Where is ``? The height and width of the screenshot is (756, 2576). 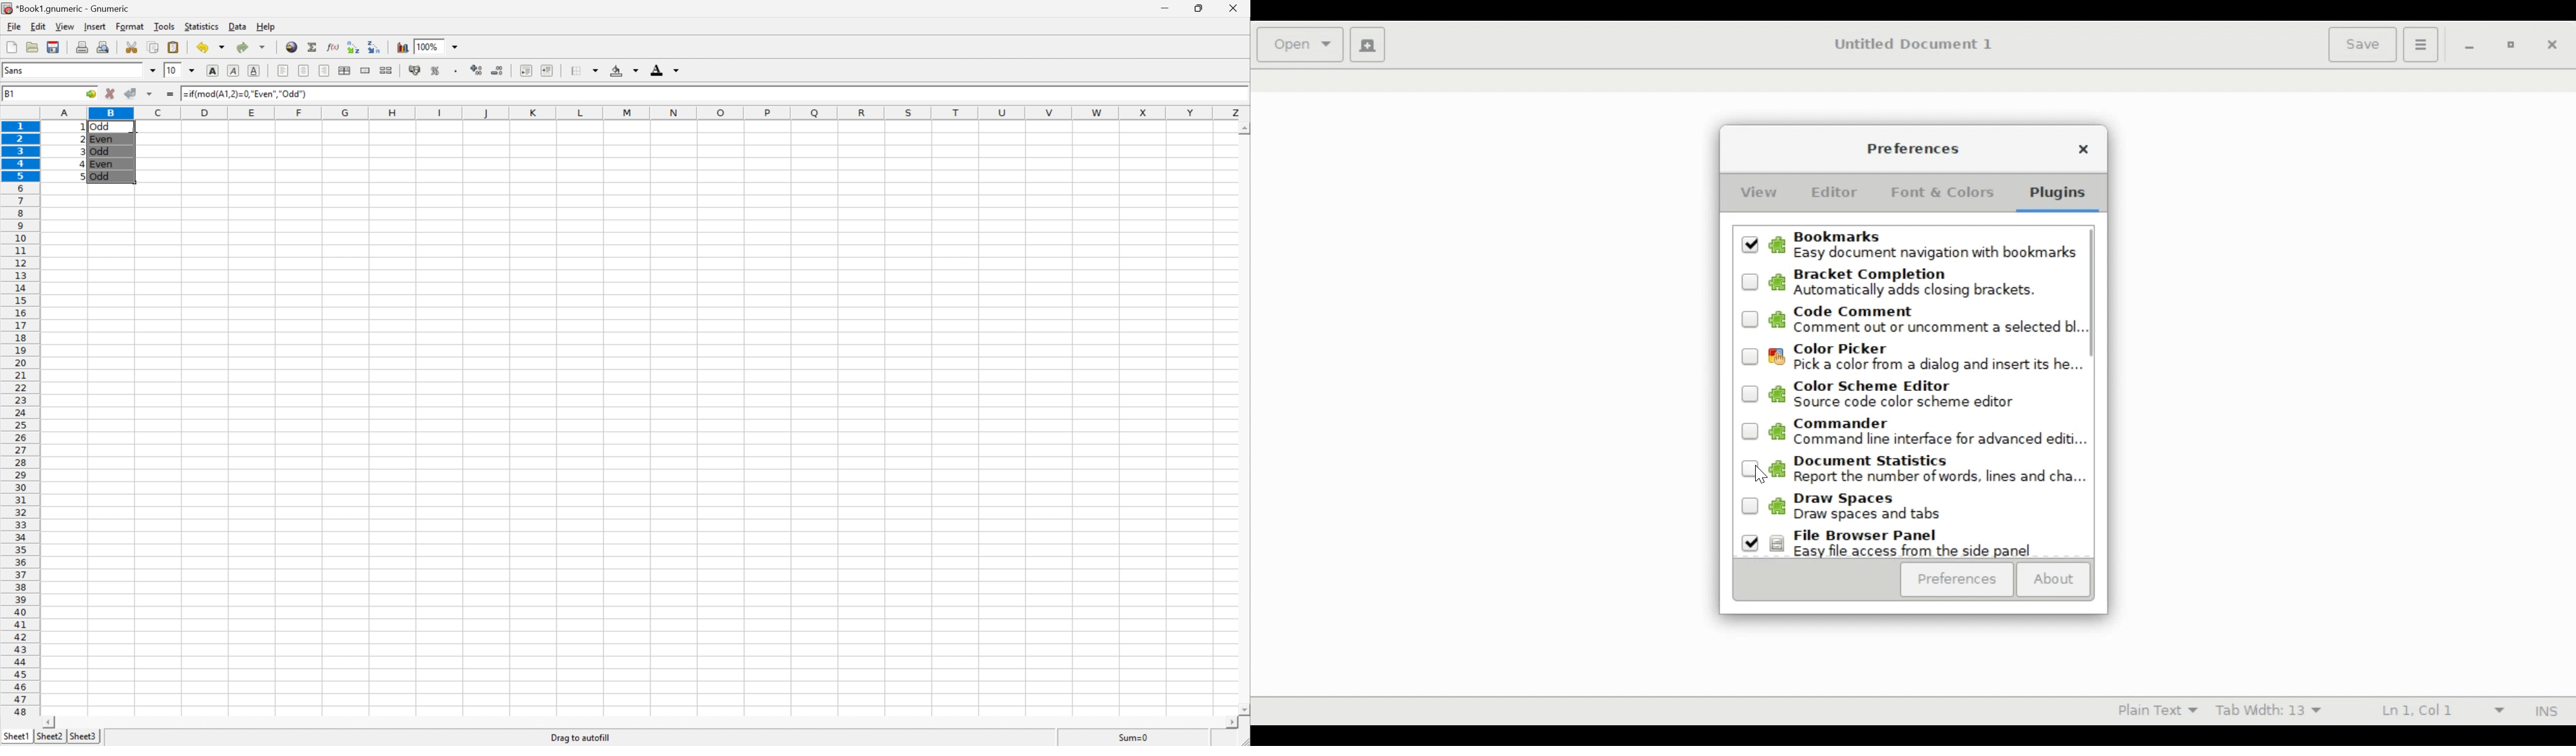
 is located at coordinates (150, 94).